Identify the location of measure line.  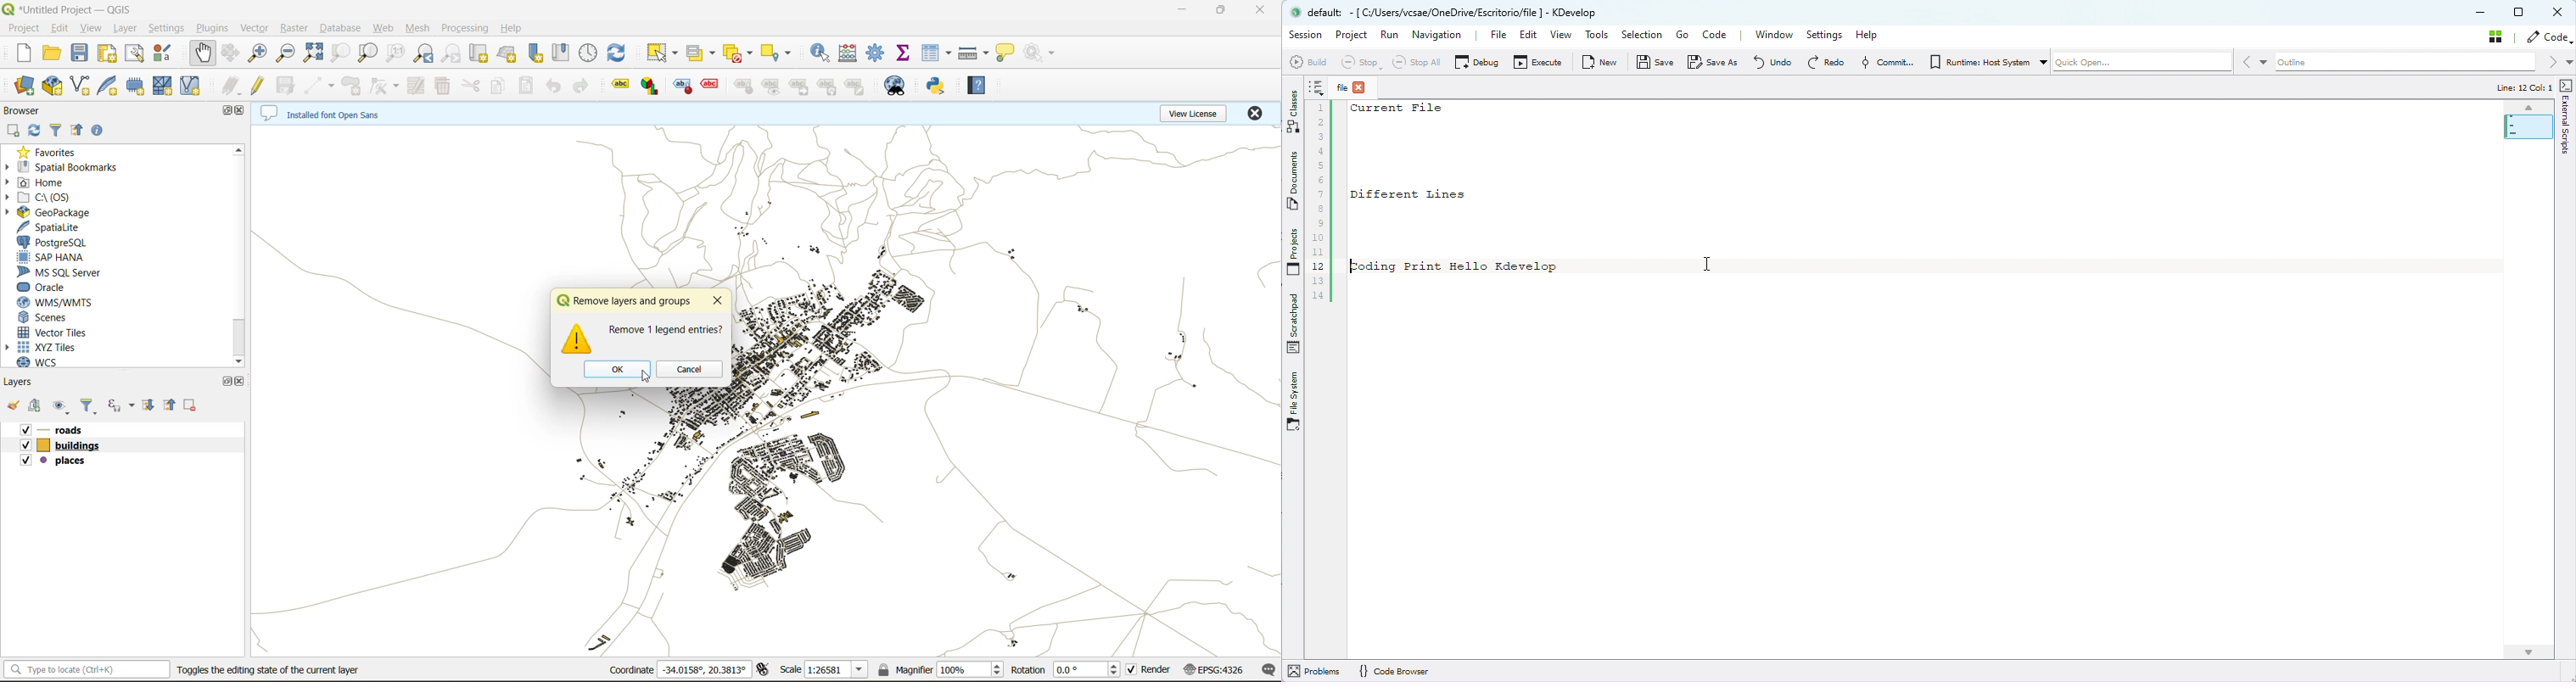
(975, 52).